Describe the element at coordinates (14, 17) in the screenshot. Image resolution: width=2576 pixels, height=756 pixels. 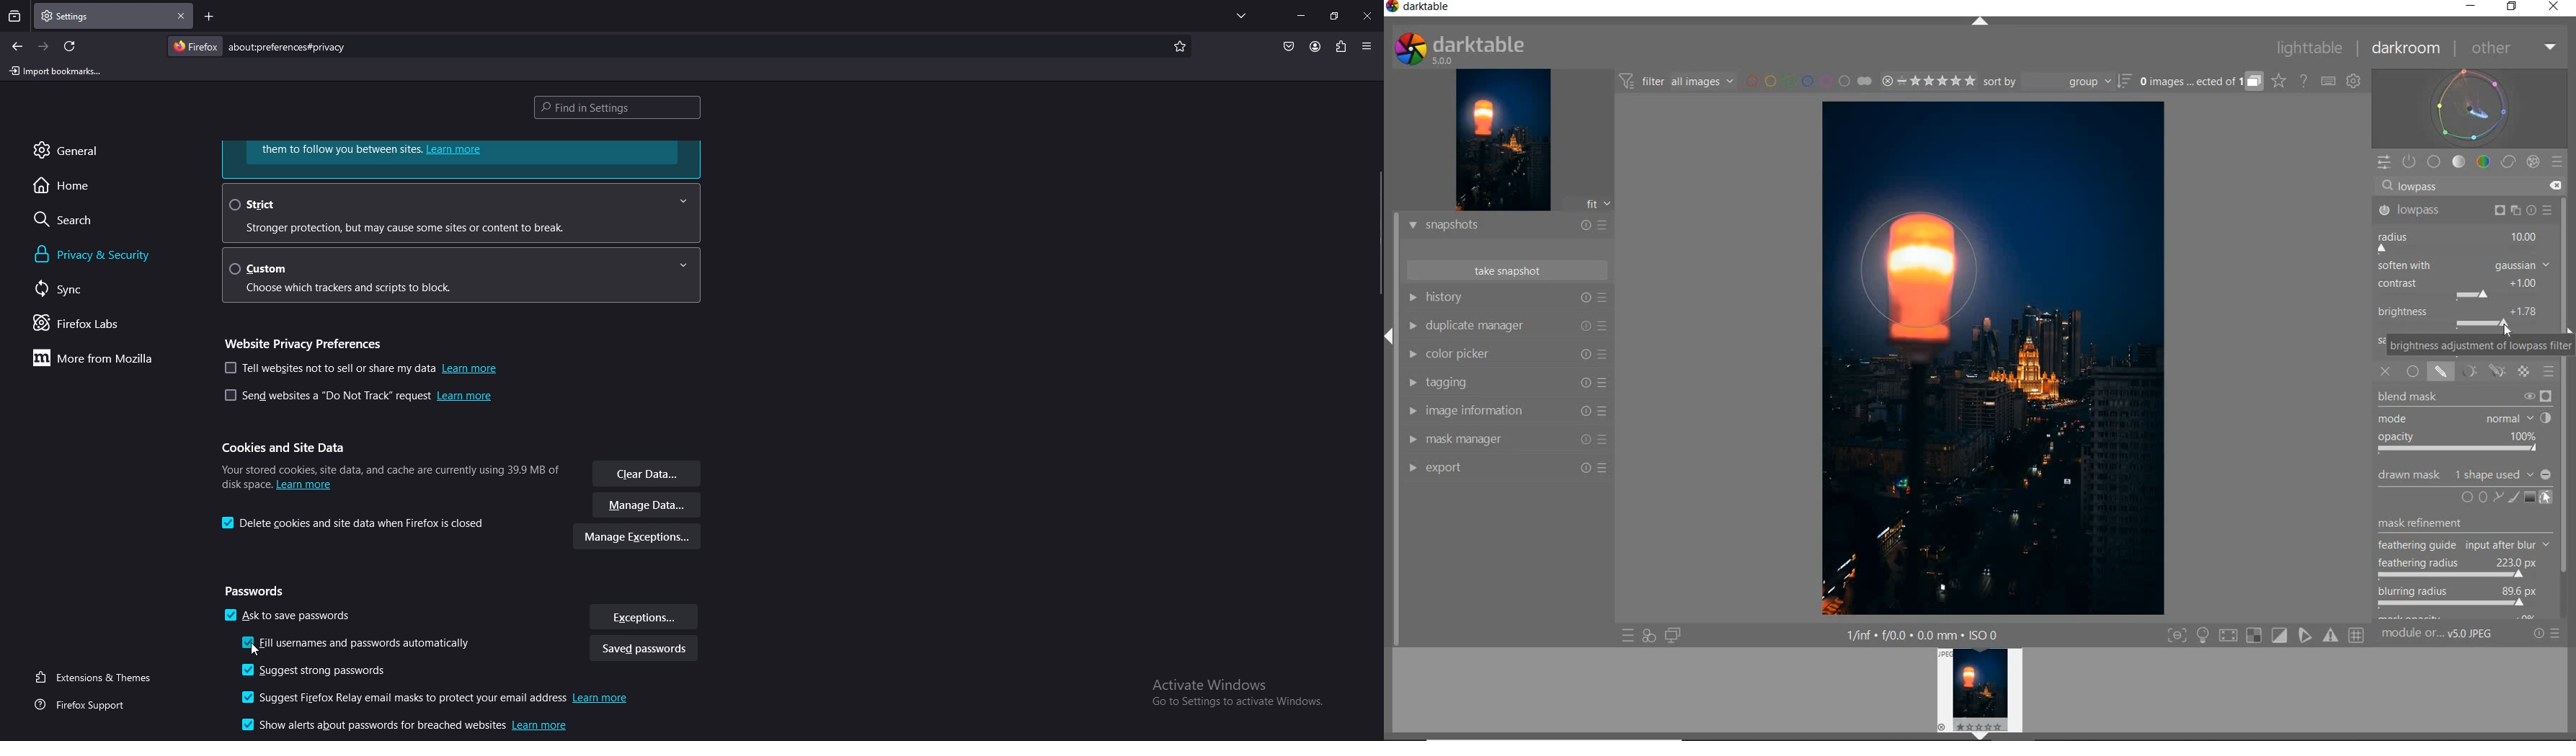
I see `recent browsing` at that location.